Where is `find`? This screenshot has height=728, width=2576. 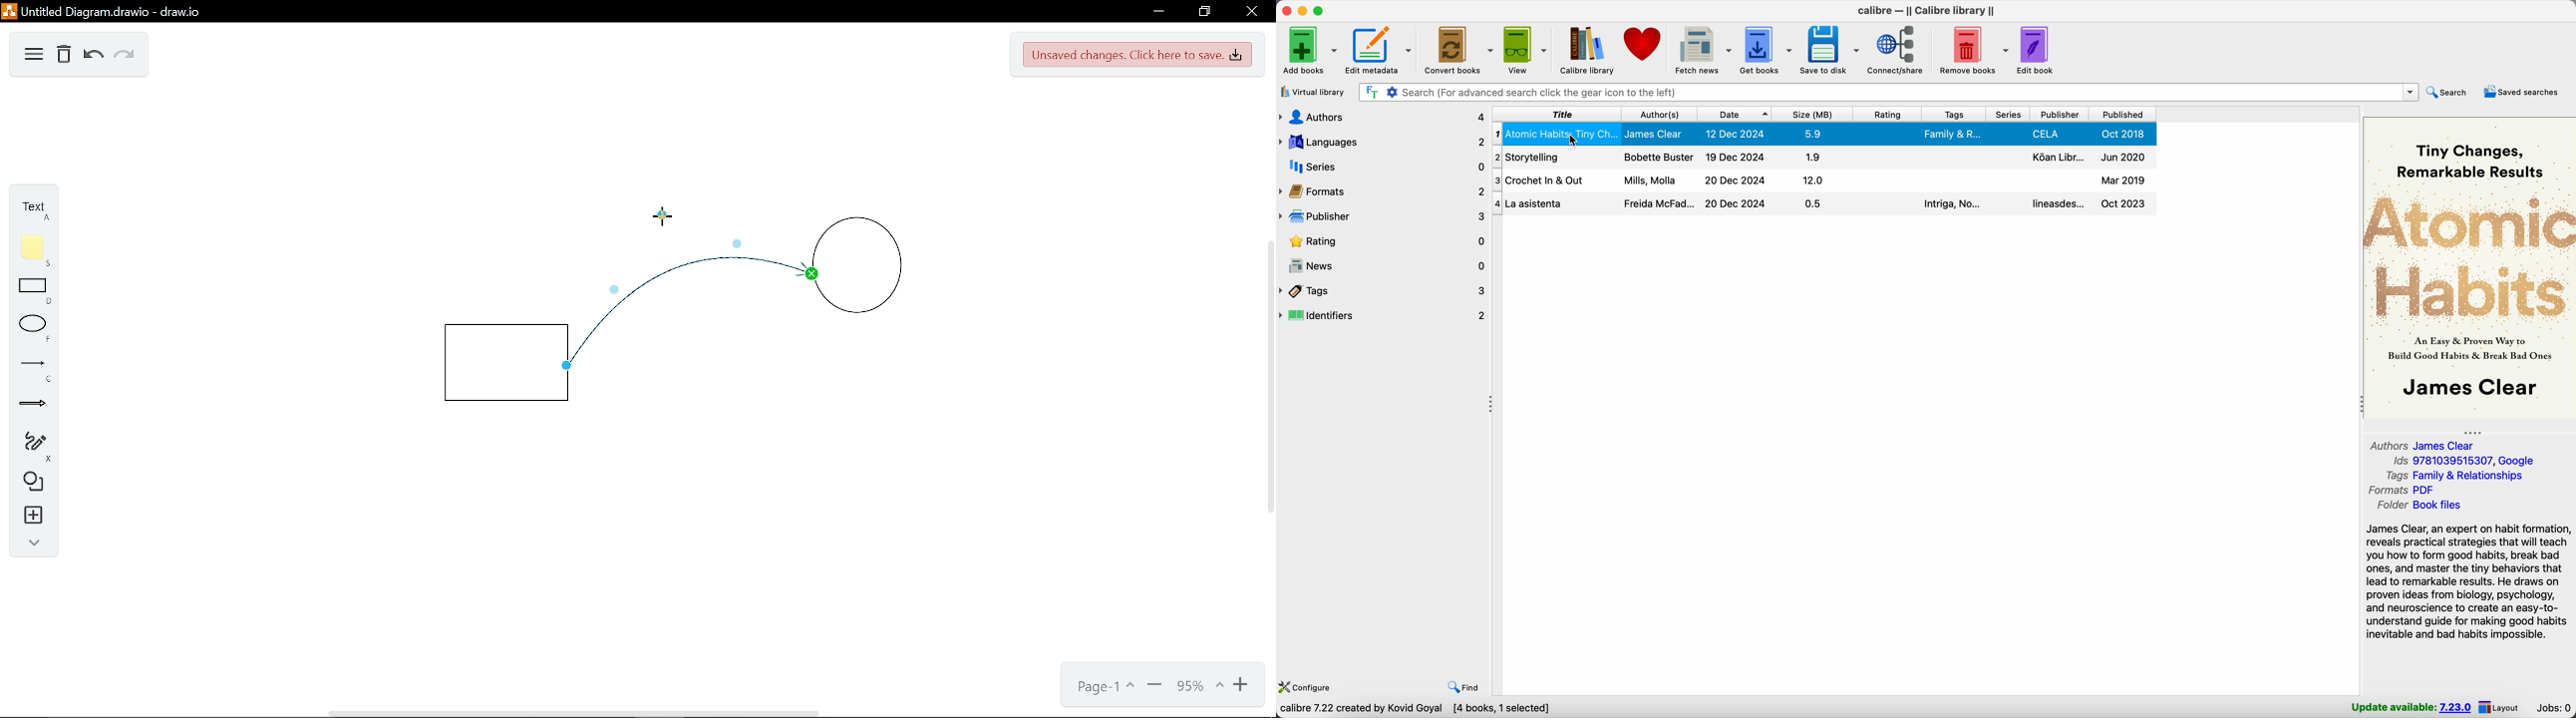
find is located at coordinates (1460, 686).